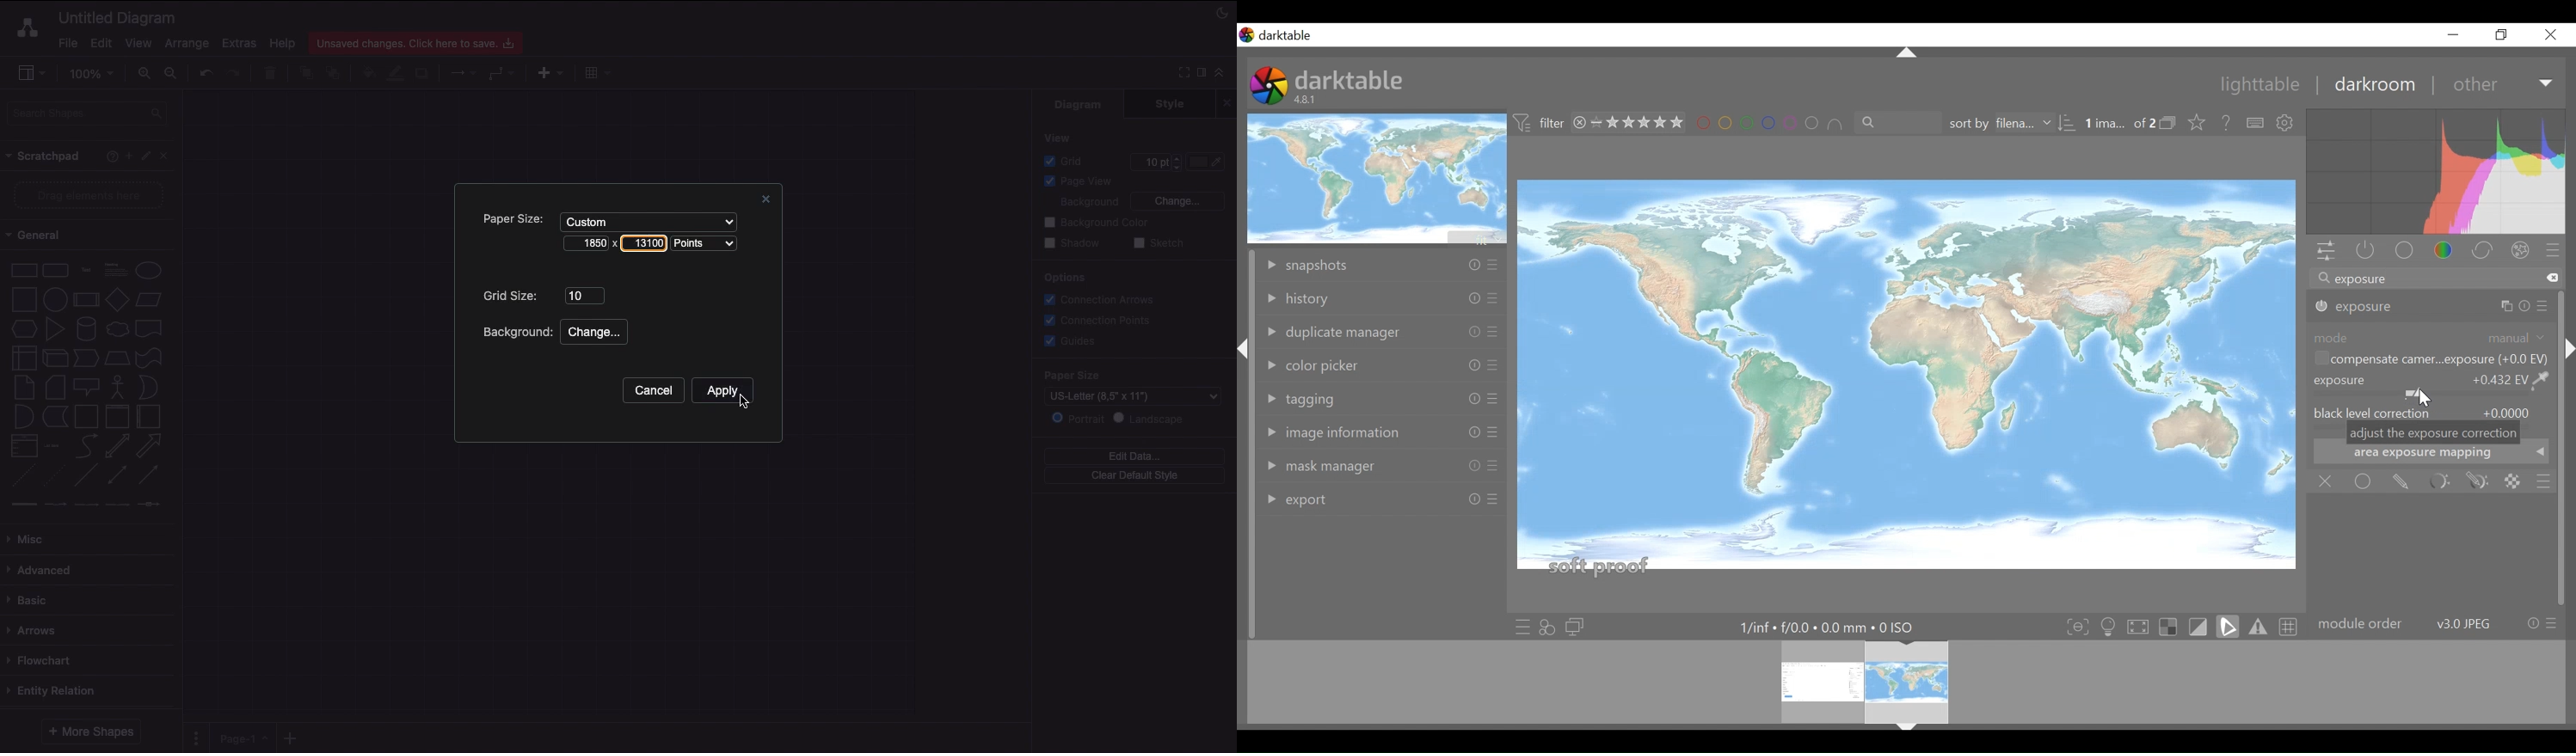 Image resolution: width=2576 pixels, height=756 pixels. I want to click on Full screen, so click(1182, 71).